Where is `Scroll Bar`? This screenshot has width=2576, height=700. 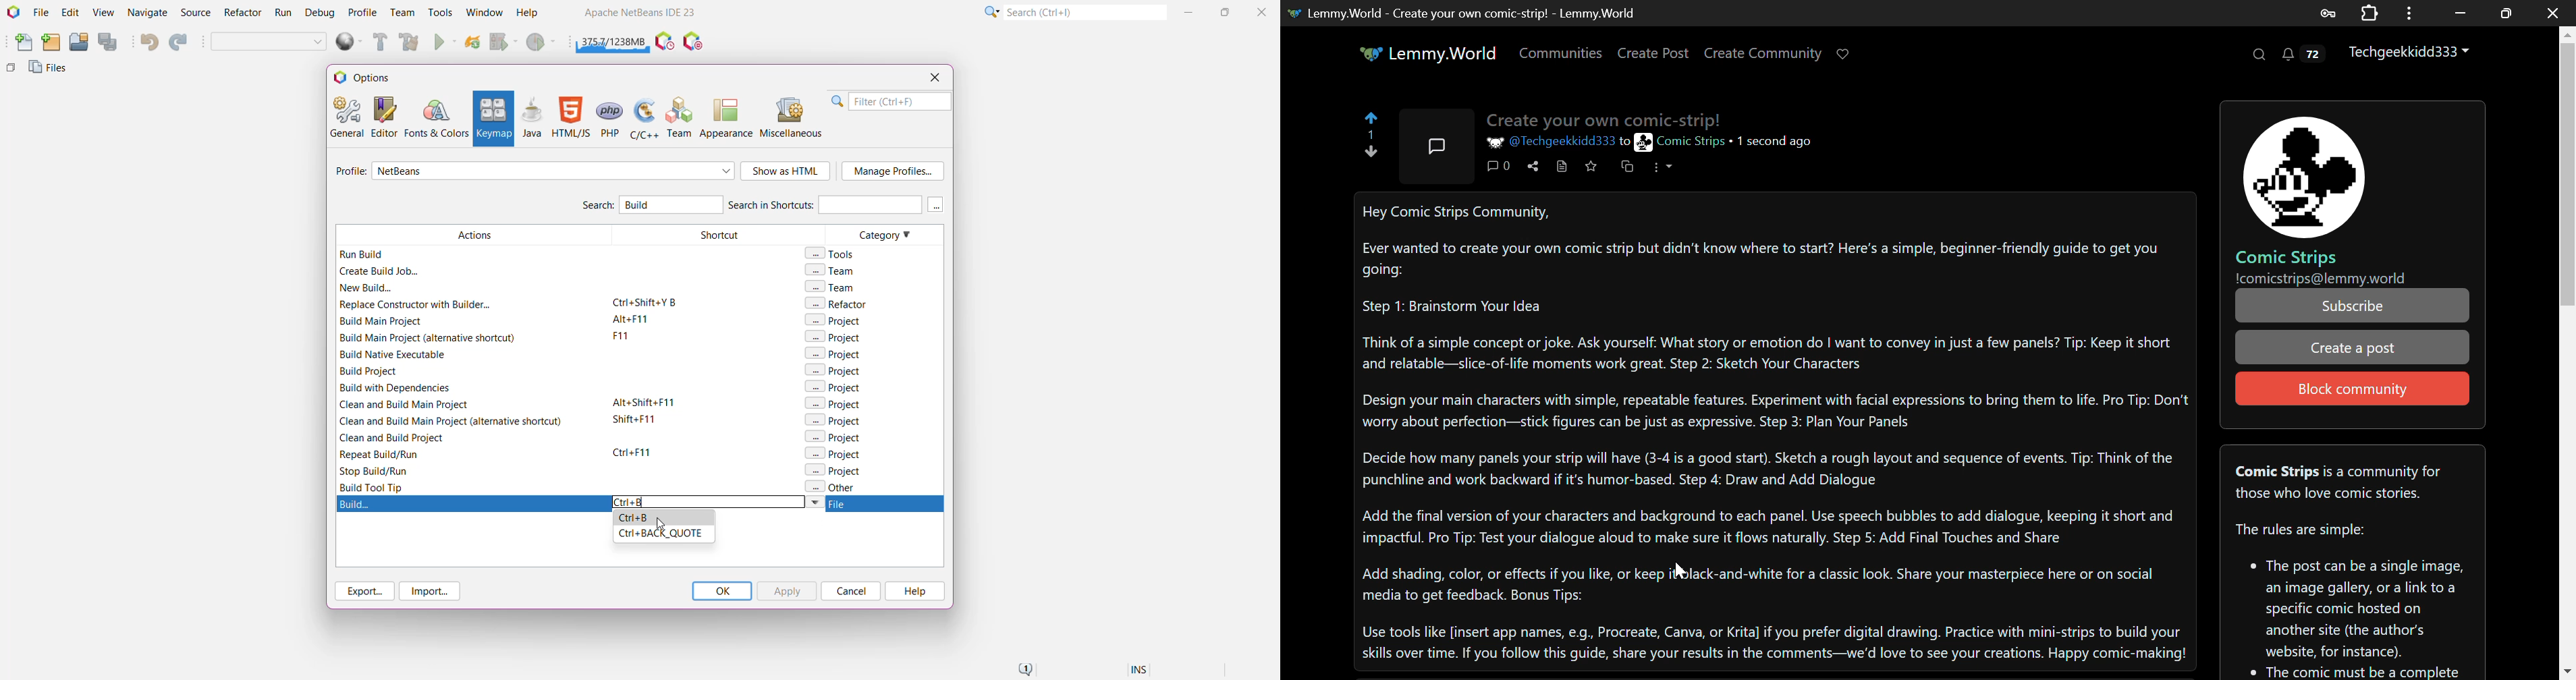 Scroll Bar is located at coordinates (2568, 350).